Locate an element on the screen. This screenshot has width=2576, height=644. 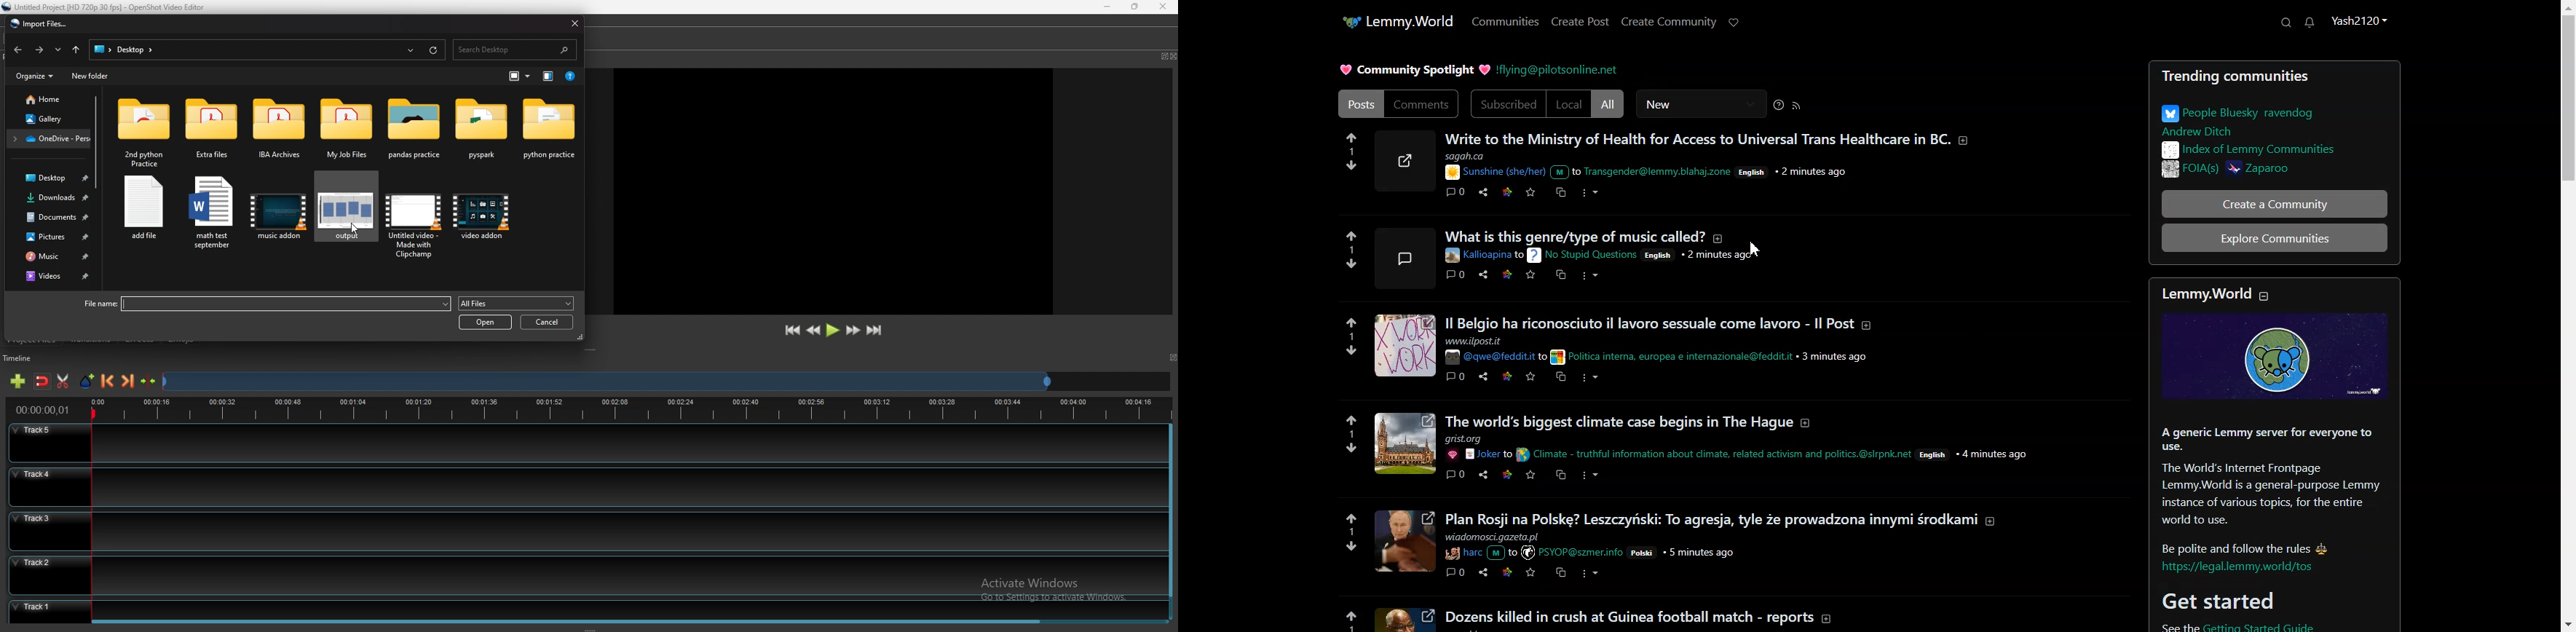
file is located at coordinates (279, 214).